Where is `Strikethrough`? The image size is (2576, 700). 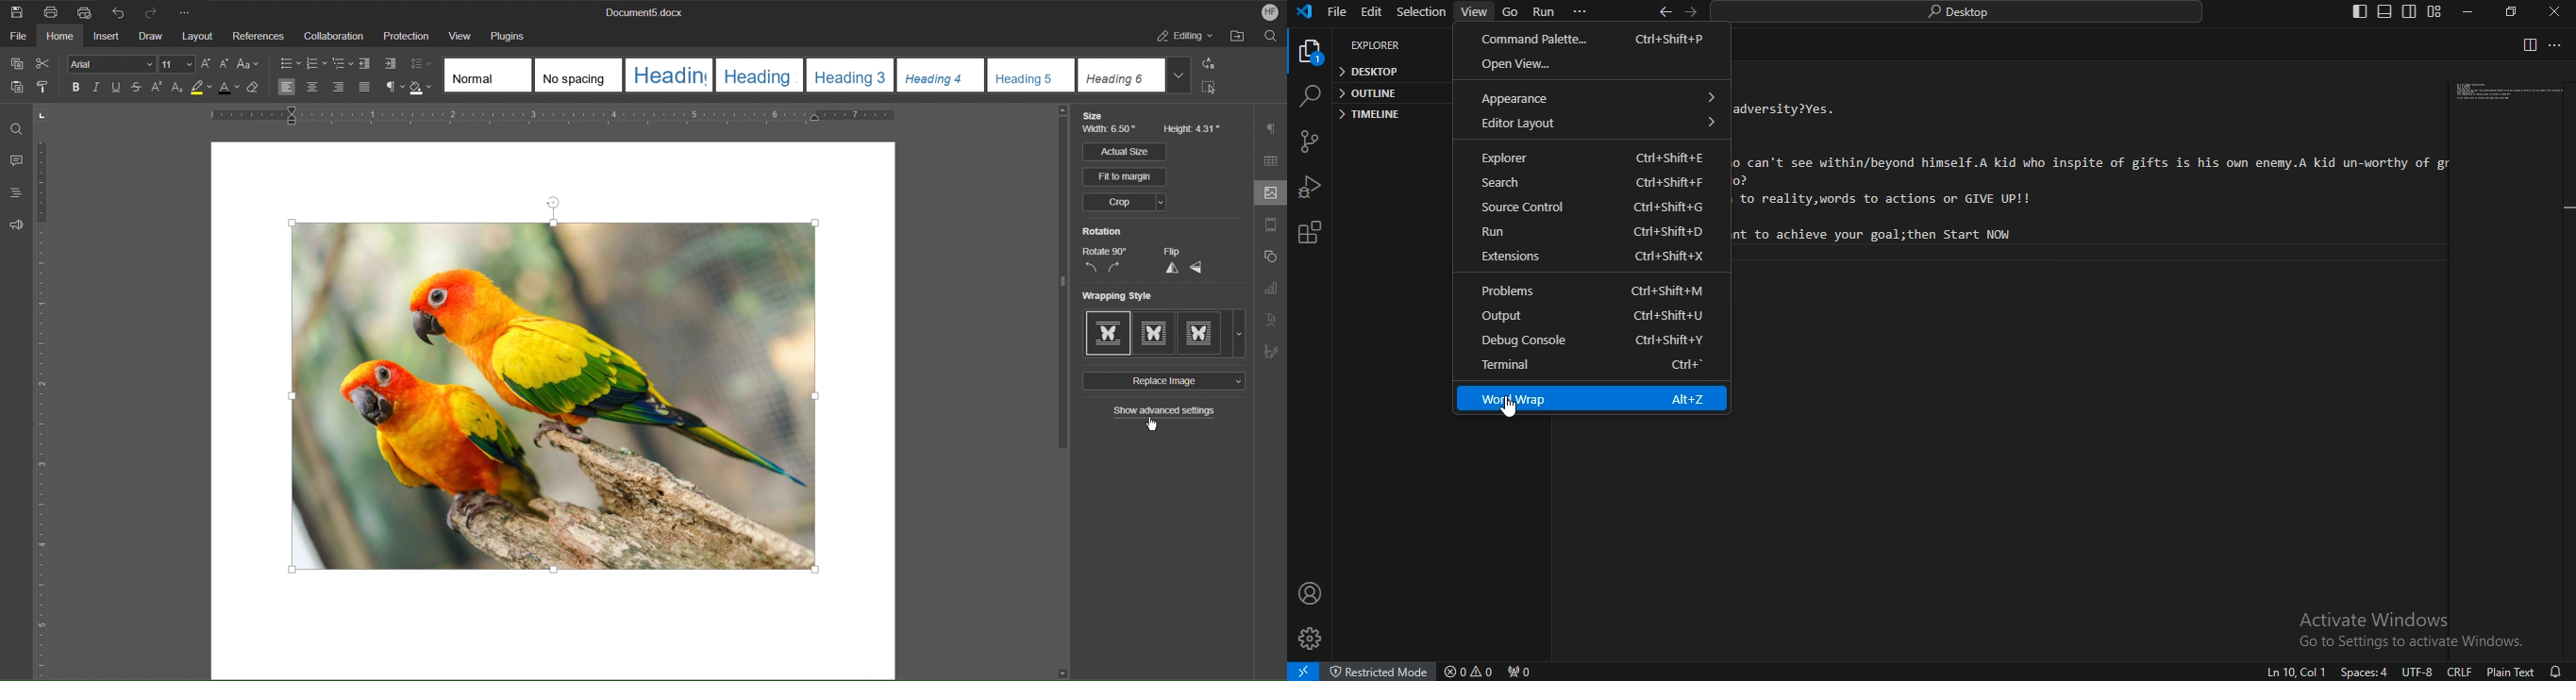 Strikethrough is located at coordinates (137, 89).